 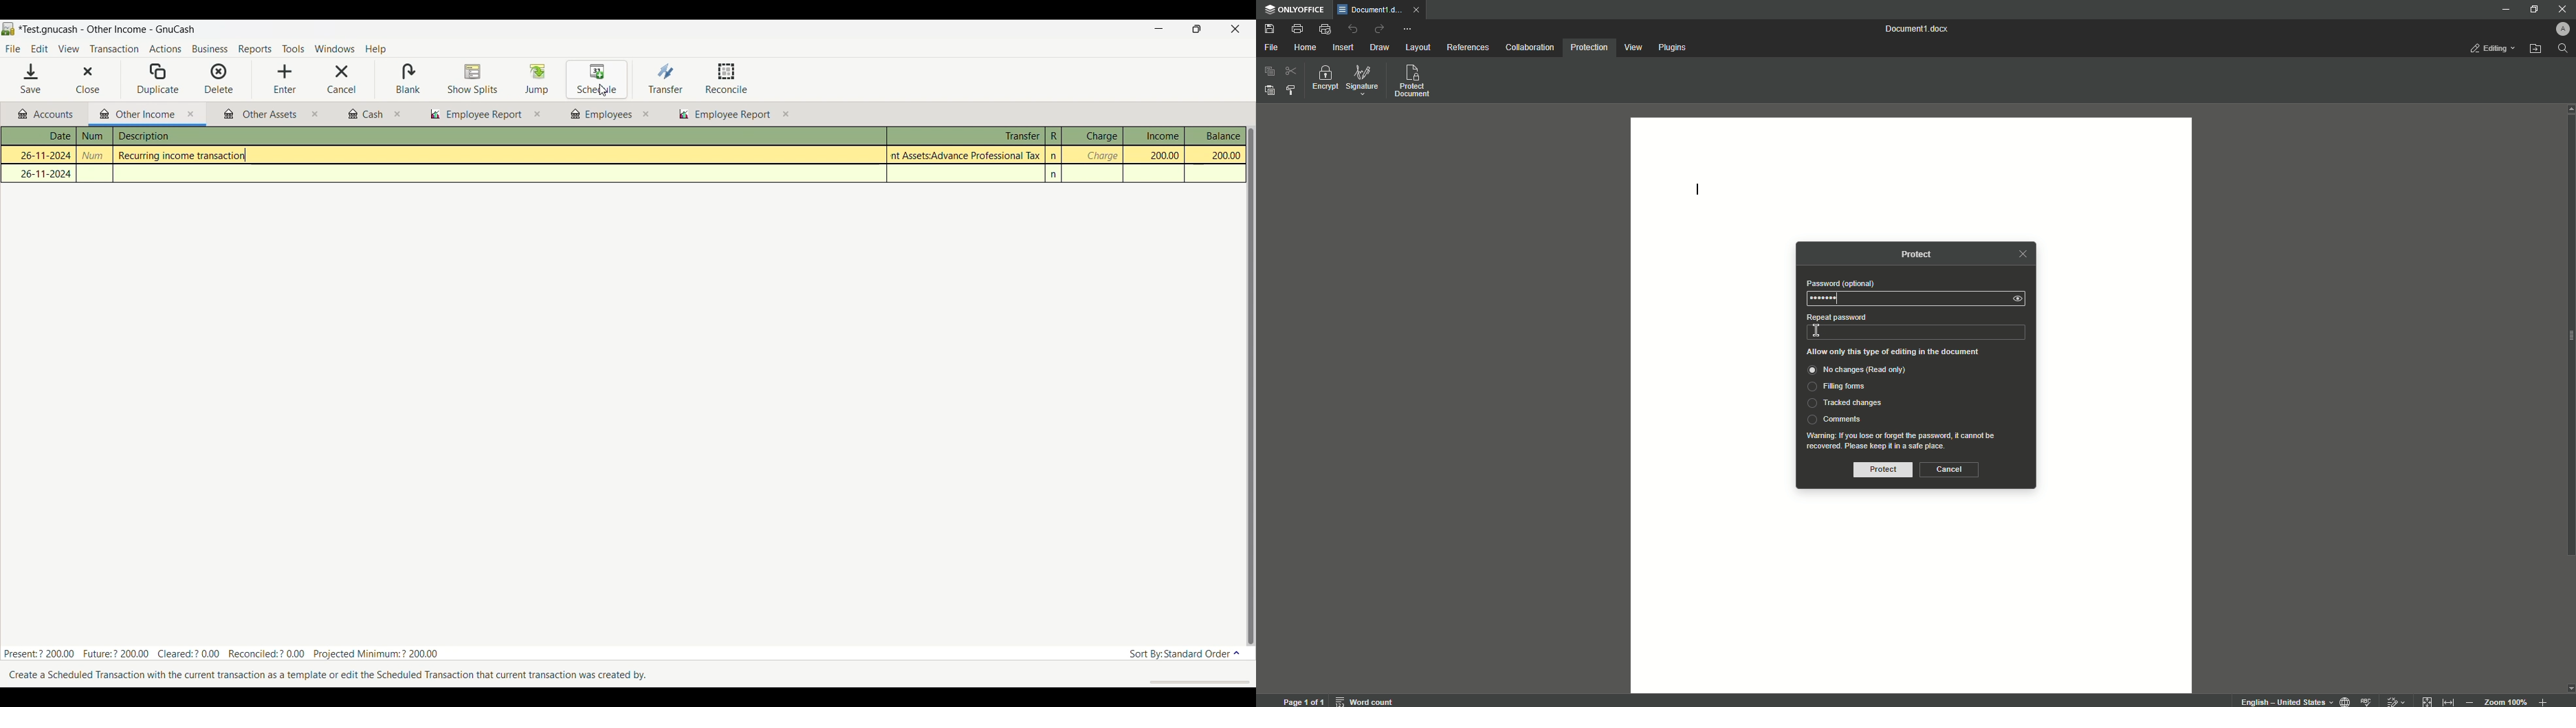 What do you see at coordinates (96, 156) in the screenshot?
I see `num` at bounding box center [96, 156].